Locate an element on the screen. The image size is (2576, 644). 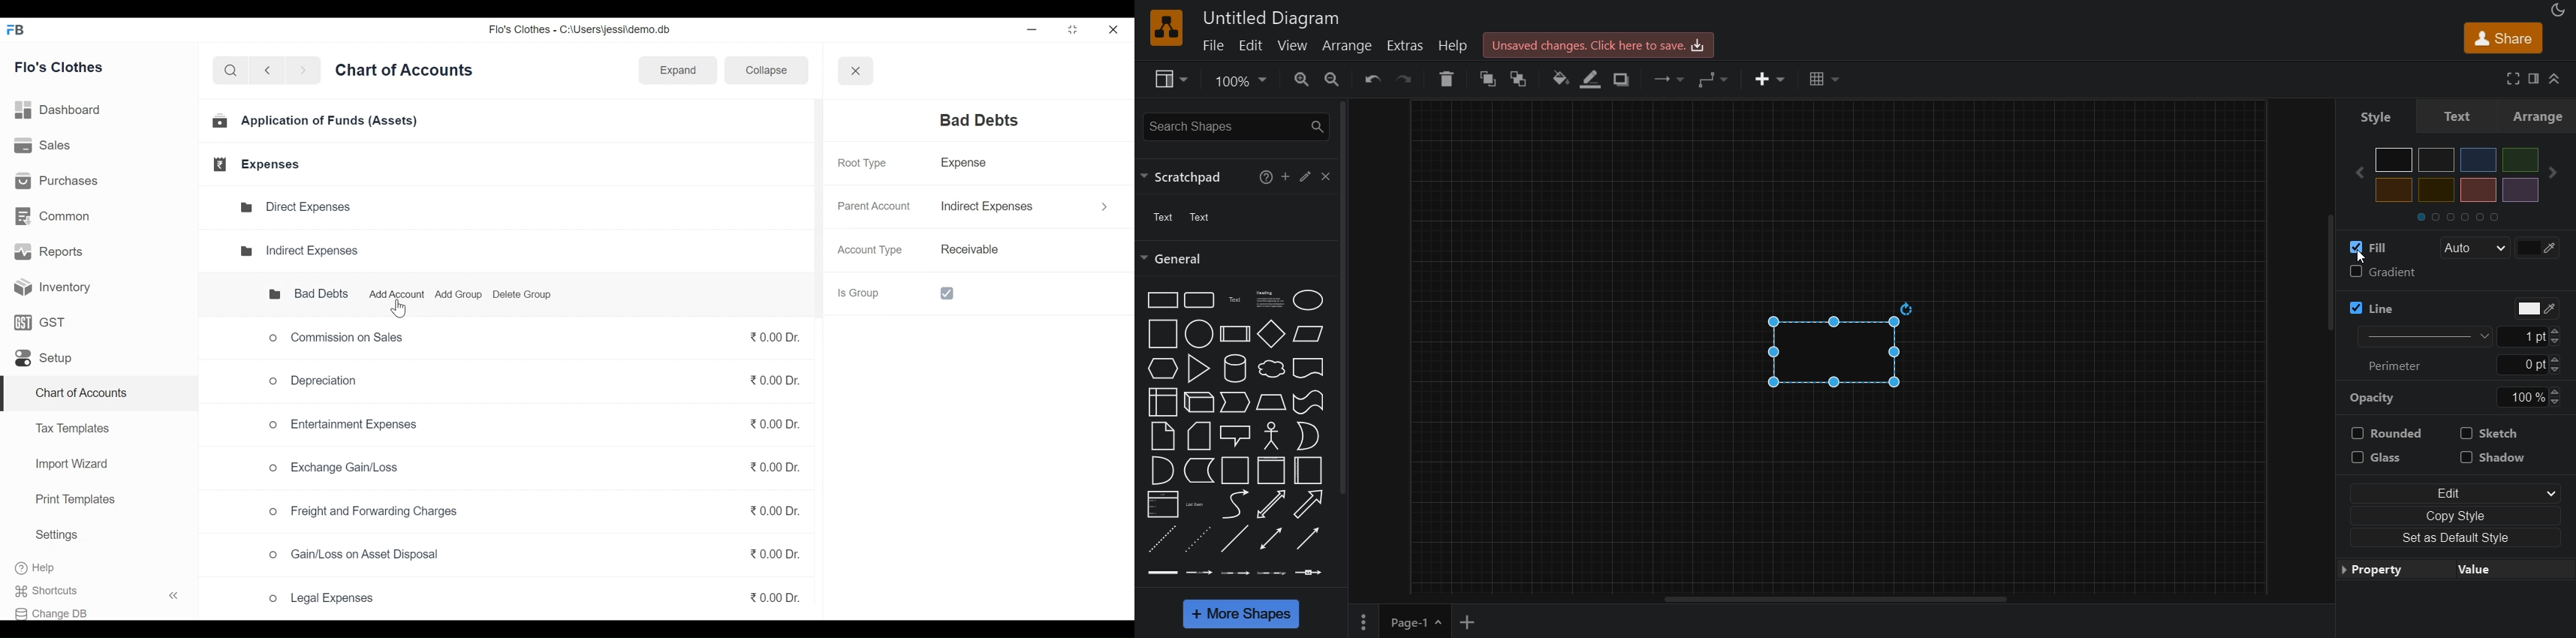
curve is located at coordinates (1234, 505).